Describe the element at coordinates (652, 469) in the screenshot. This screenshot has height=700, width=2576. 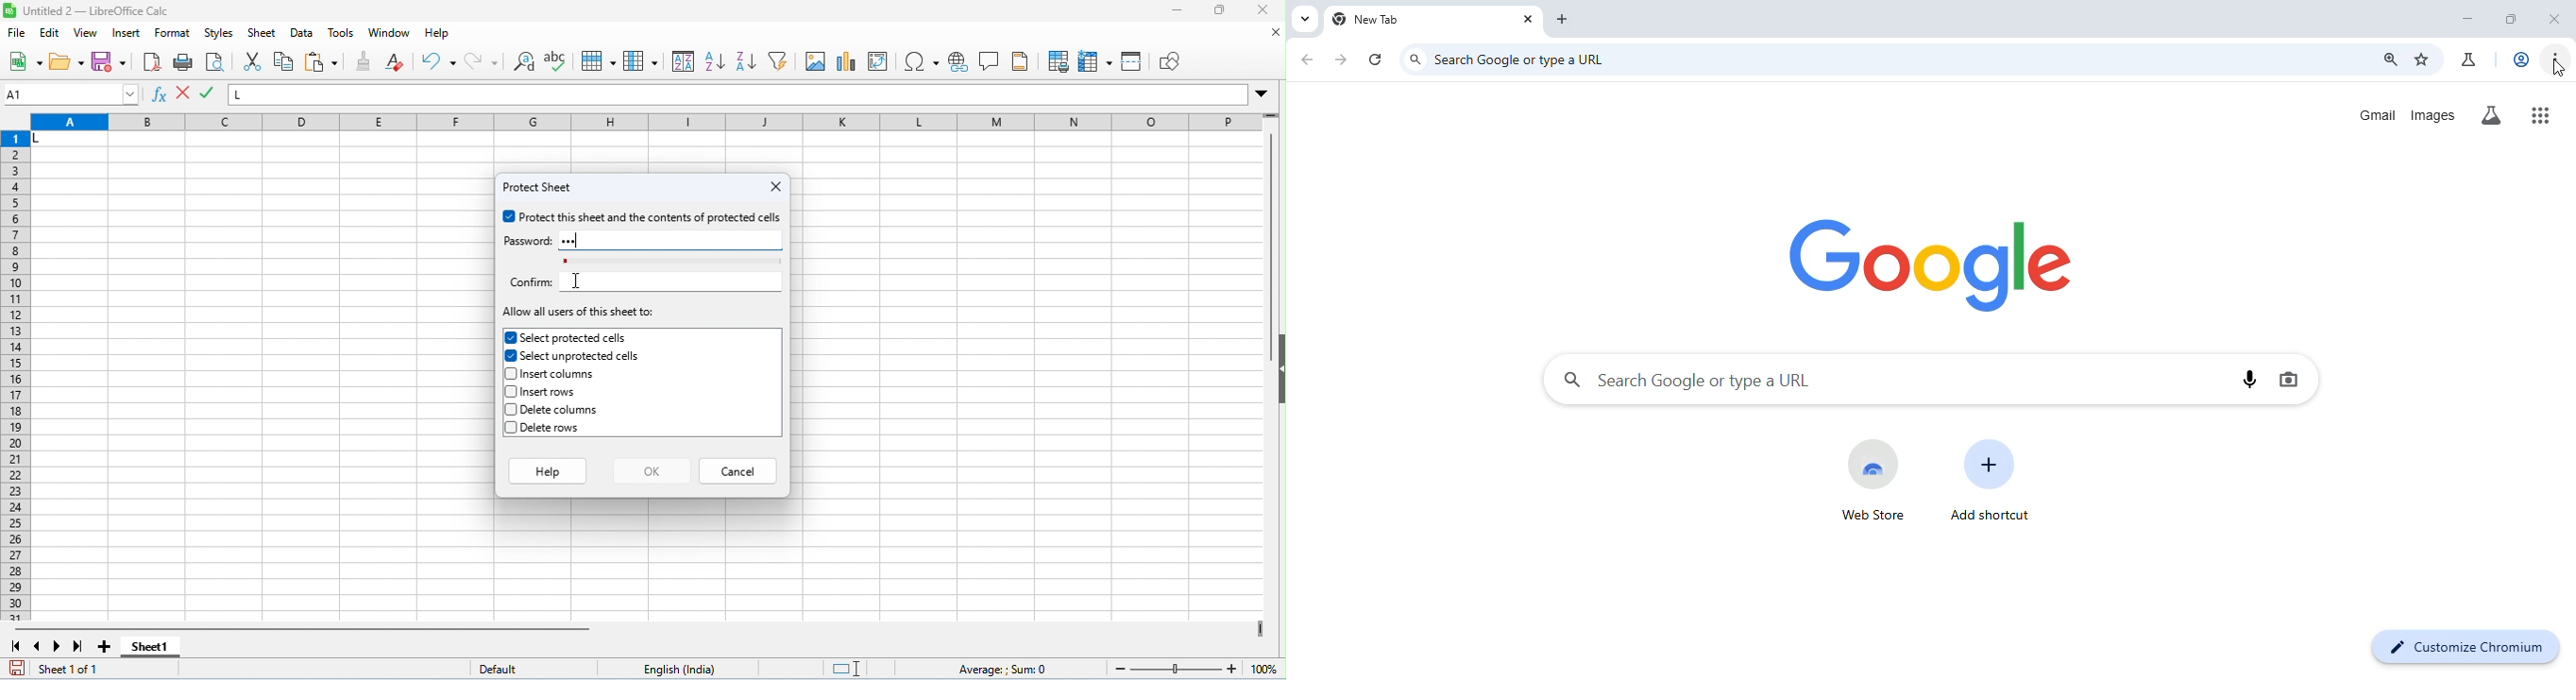
I see `ok` at that location.